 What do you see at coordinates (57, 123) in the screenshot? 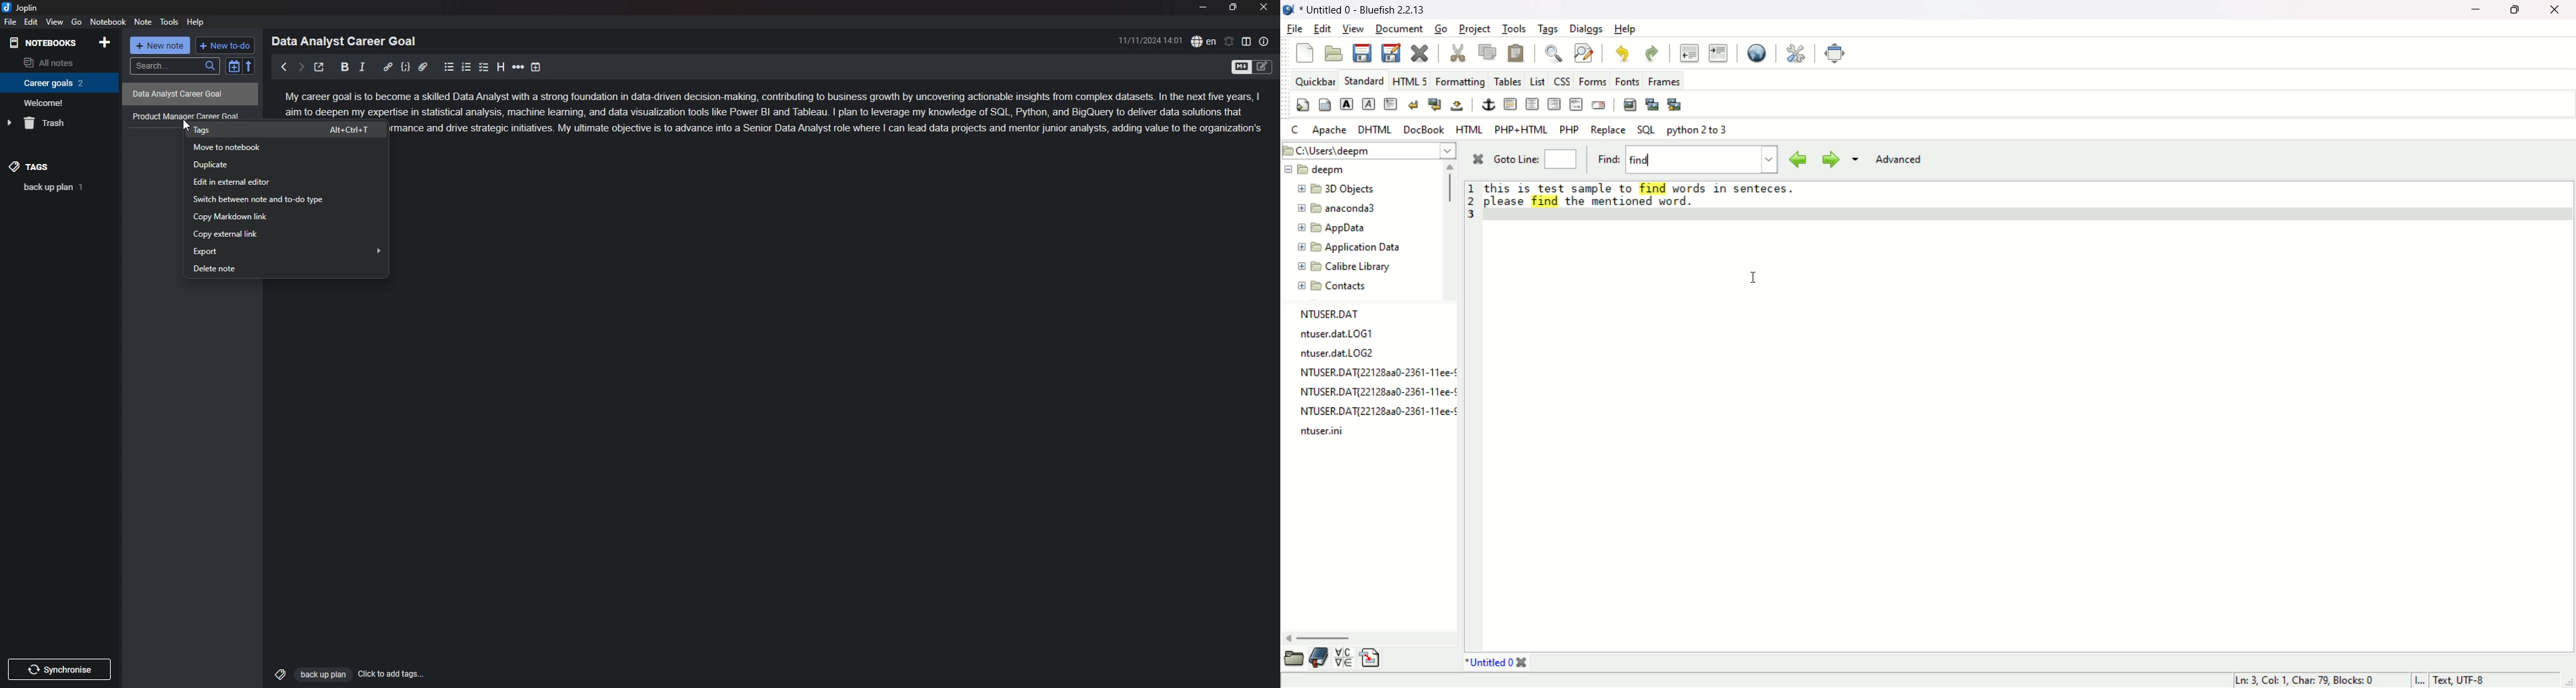
I see `trash` at bounding box center [57, 123].